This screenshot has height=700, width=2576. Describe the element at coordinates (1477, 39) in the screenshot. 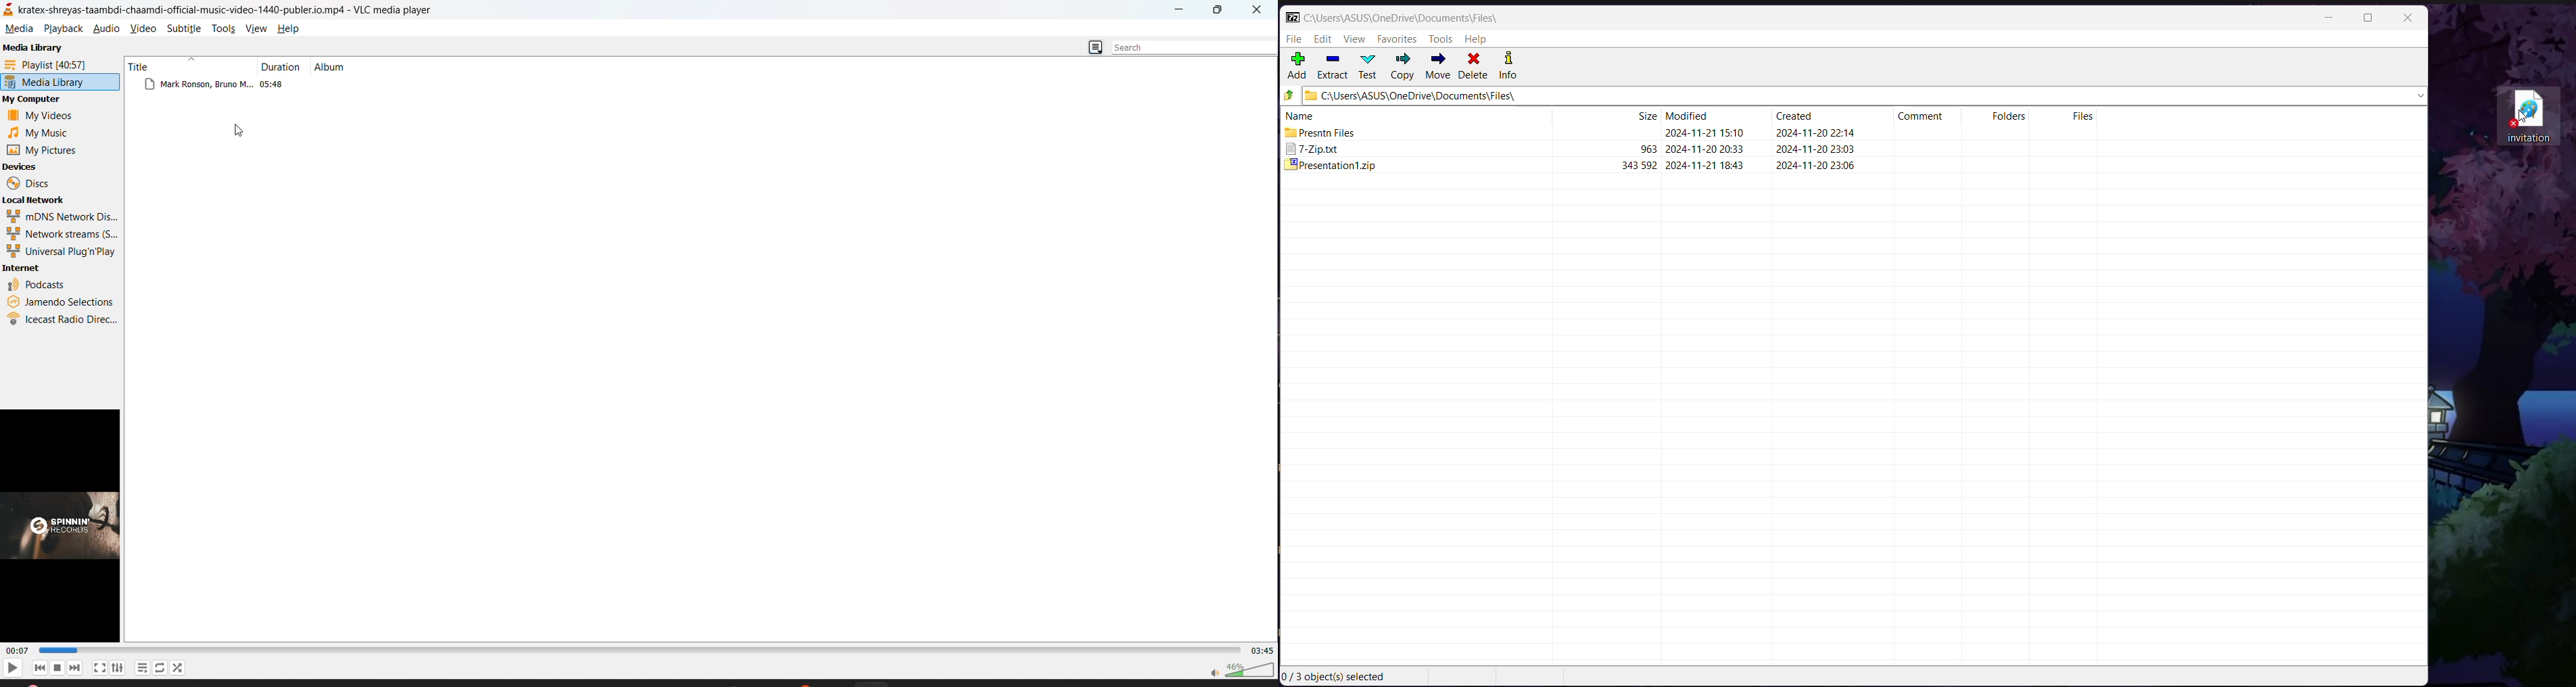

I see `Help` at that location.